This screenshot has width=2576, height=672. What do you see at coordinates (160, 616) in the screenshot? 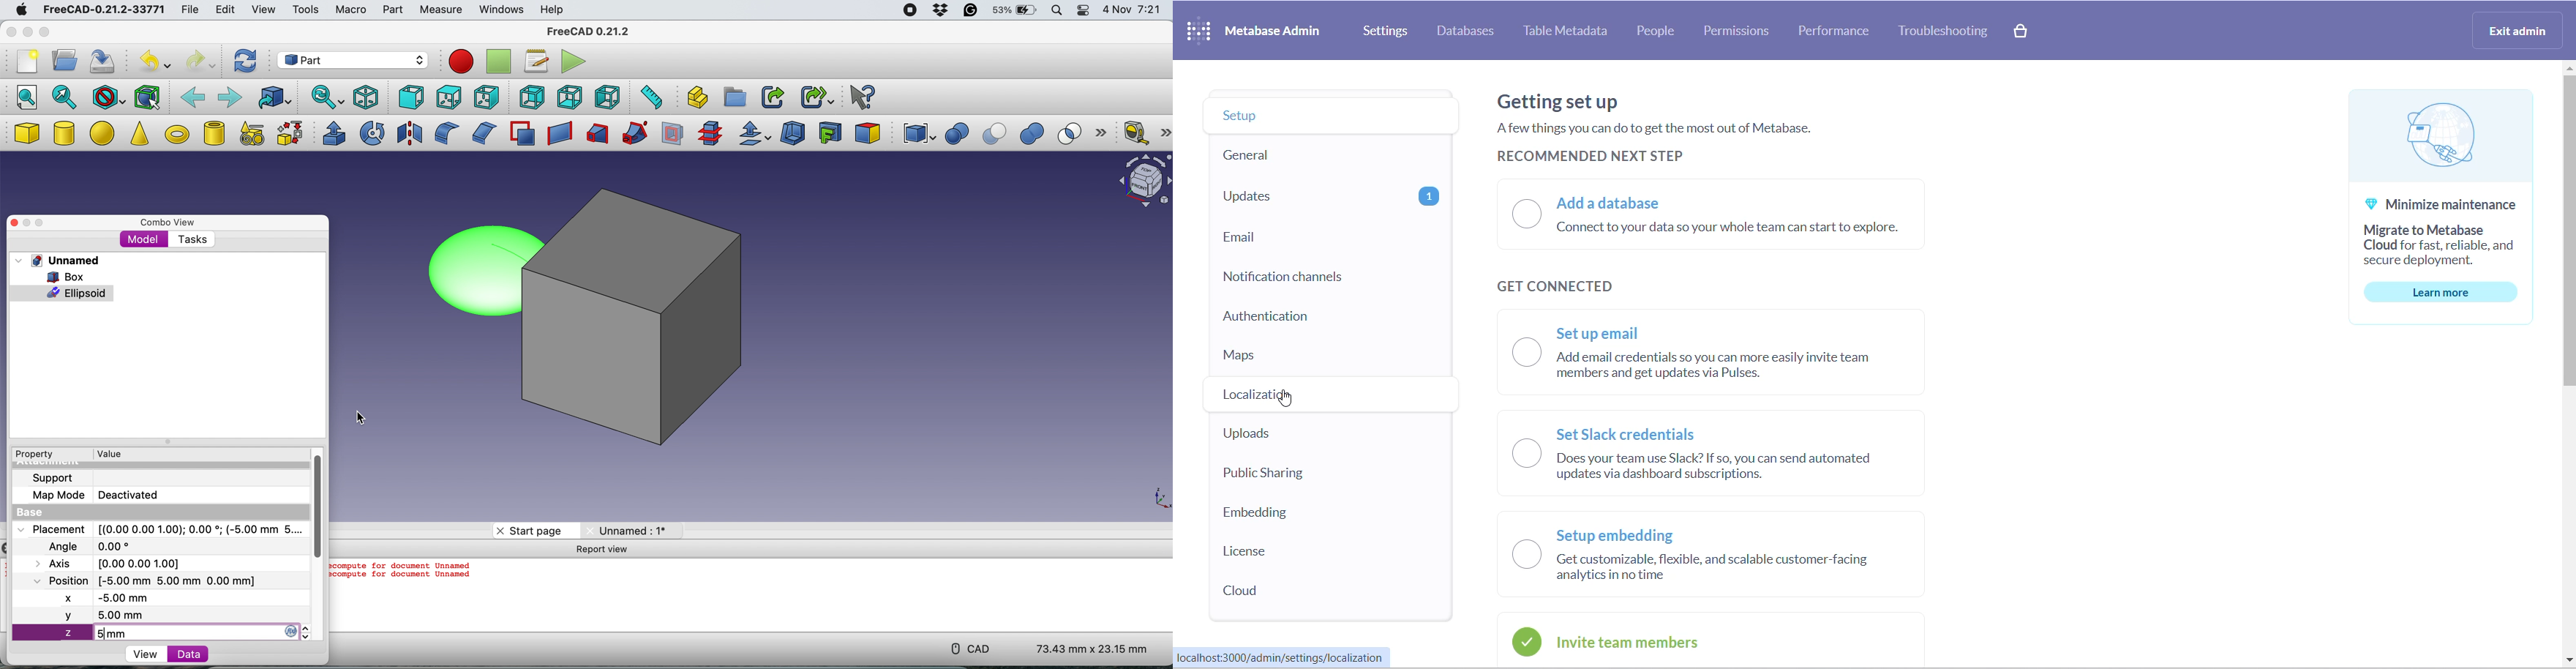
I see `y 5.00 mm` at bounding box center [160, 616].